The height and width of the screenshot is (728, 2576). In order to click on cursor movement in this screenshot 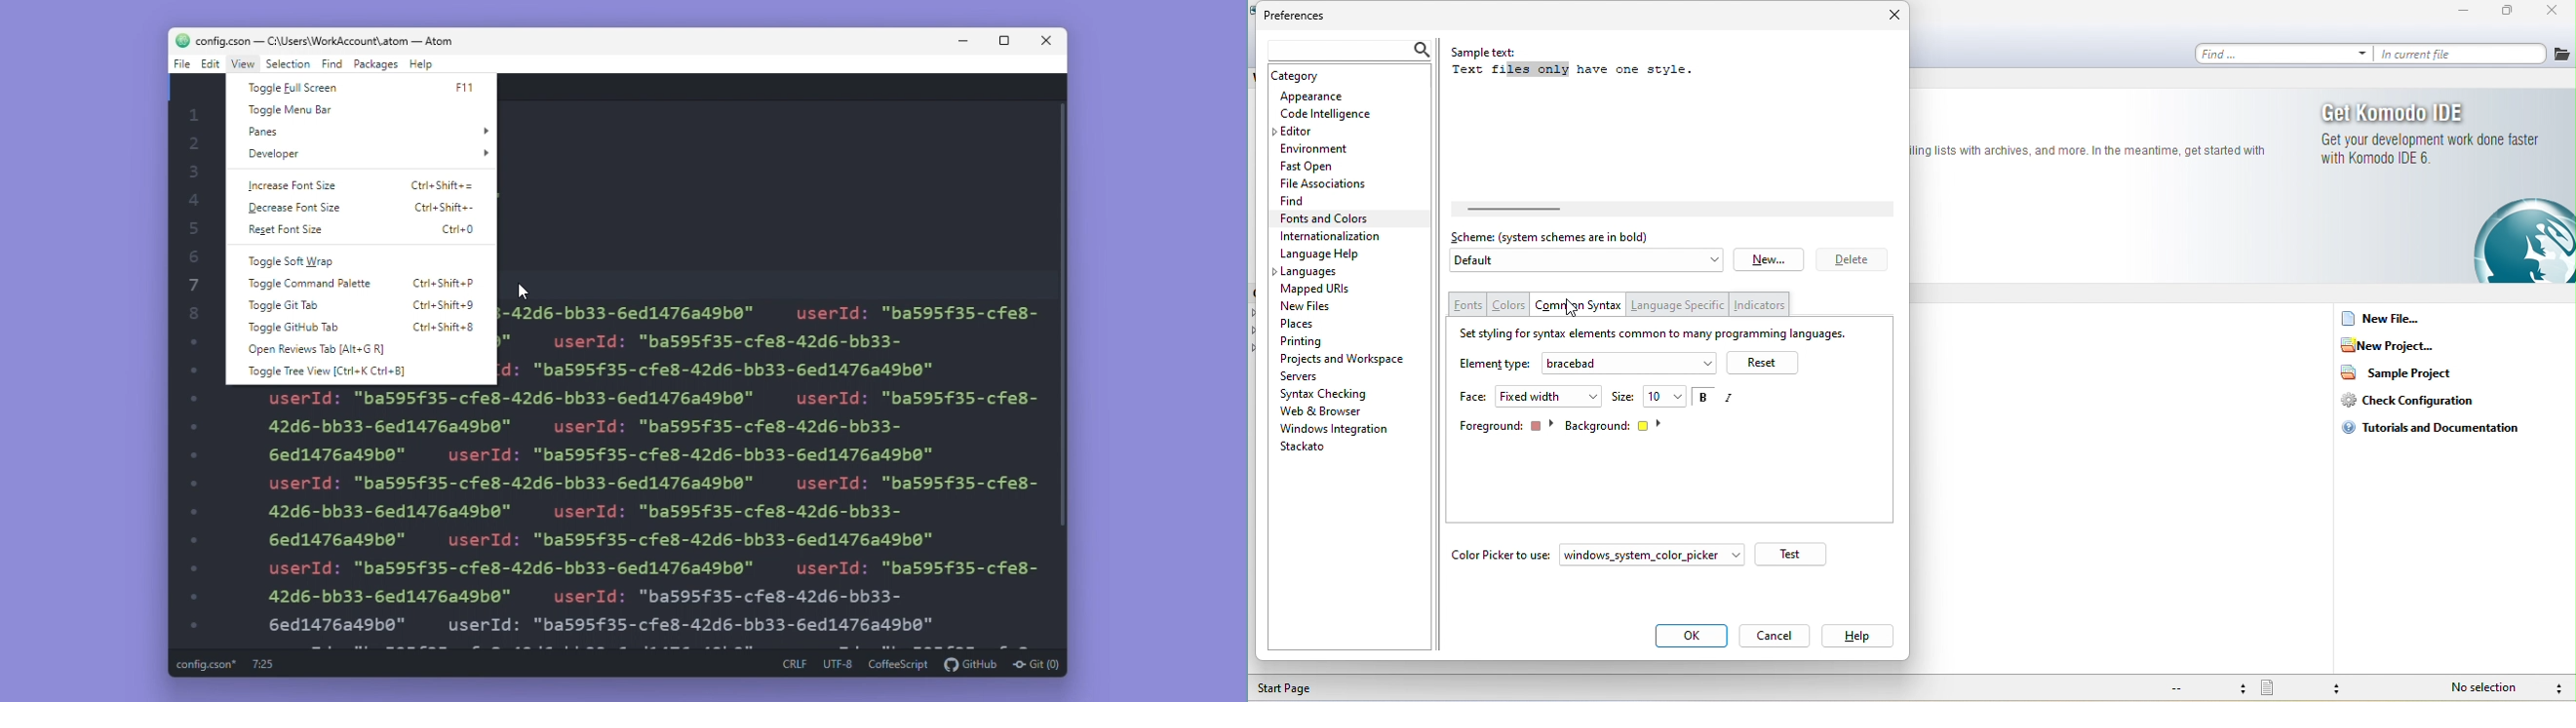, I will do `click(1570, 308)`.